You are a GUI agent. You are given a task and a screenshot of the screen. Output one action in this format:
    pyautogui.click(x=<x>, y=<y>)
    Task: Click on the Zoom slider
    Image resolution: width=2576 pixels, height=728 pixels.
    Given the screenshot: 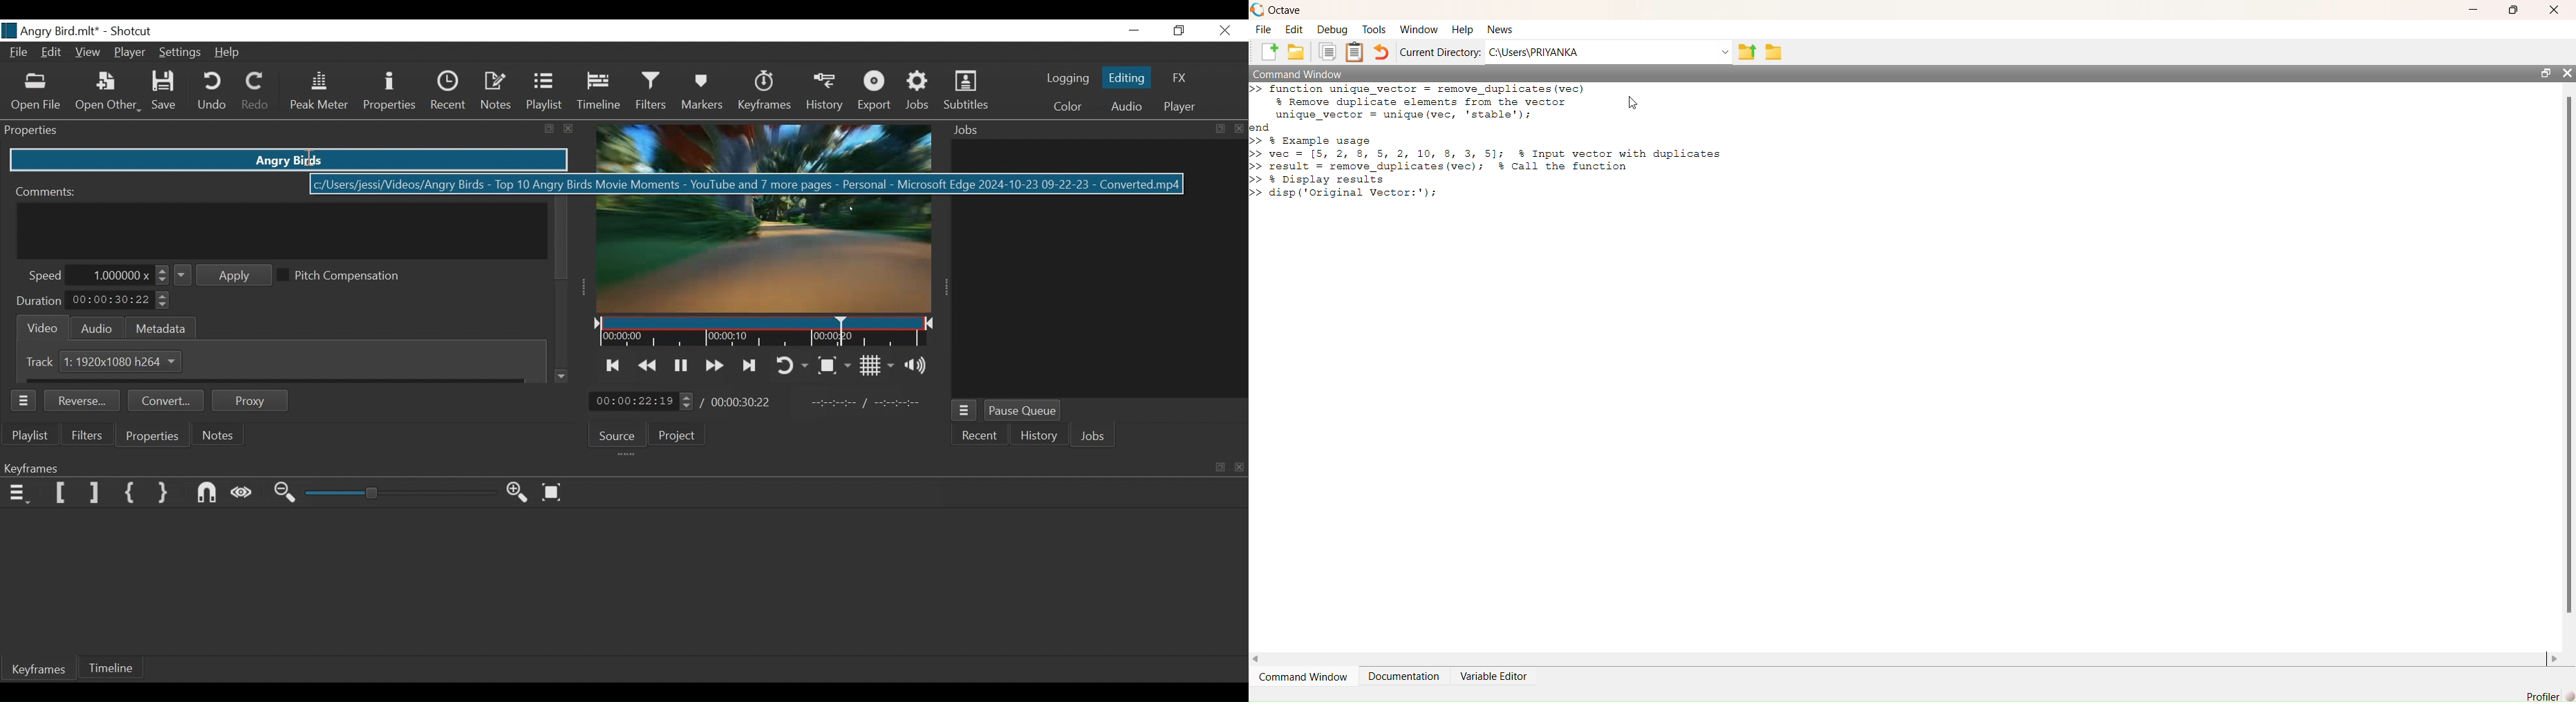 What is the action you would take?
    pyautogui.click(x=399, y=493)
    